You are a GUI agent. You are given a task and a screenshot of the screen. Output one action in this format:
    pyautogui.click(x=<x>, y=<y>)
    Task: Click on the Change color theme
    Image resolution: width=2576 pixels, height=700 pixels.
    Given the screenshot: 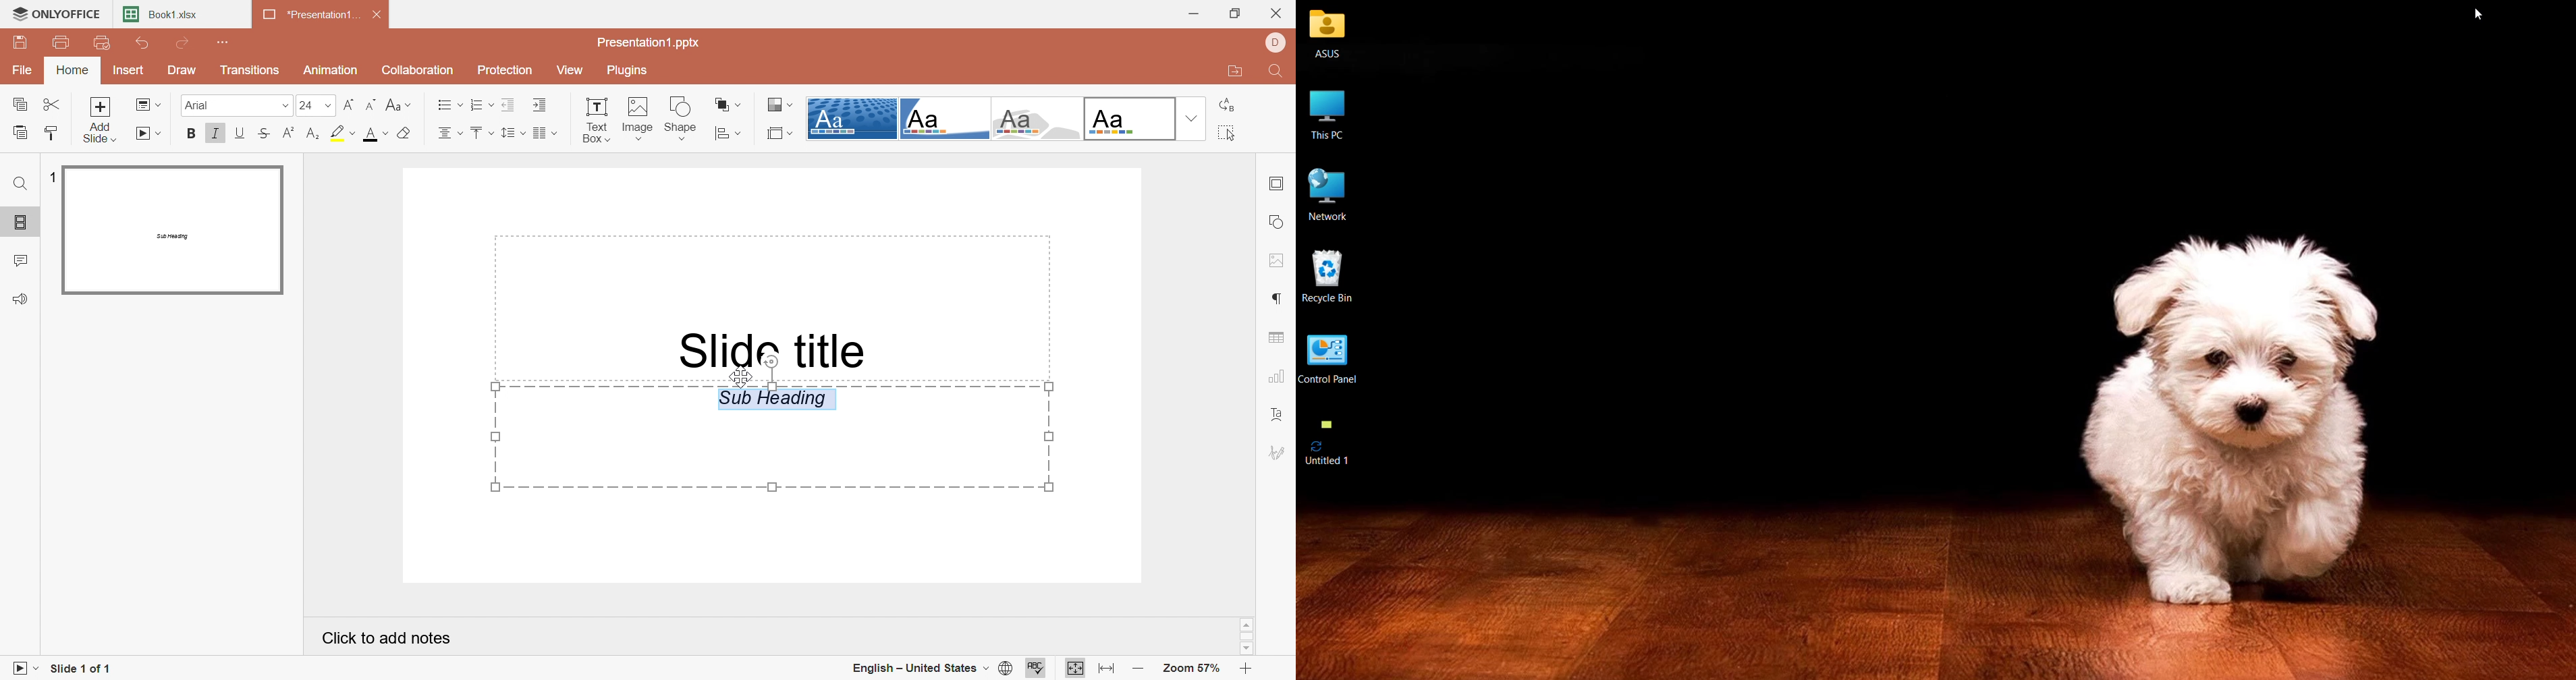 What is the action you would take?
    pyautogui.click(x=779, y=103)
    